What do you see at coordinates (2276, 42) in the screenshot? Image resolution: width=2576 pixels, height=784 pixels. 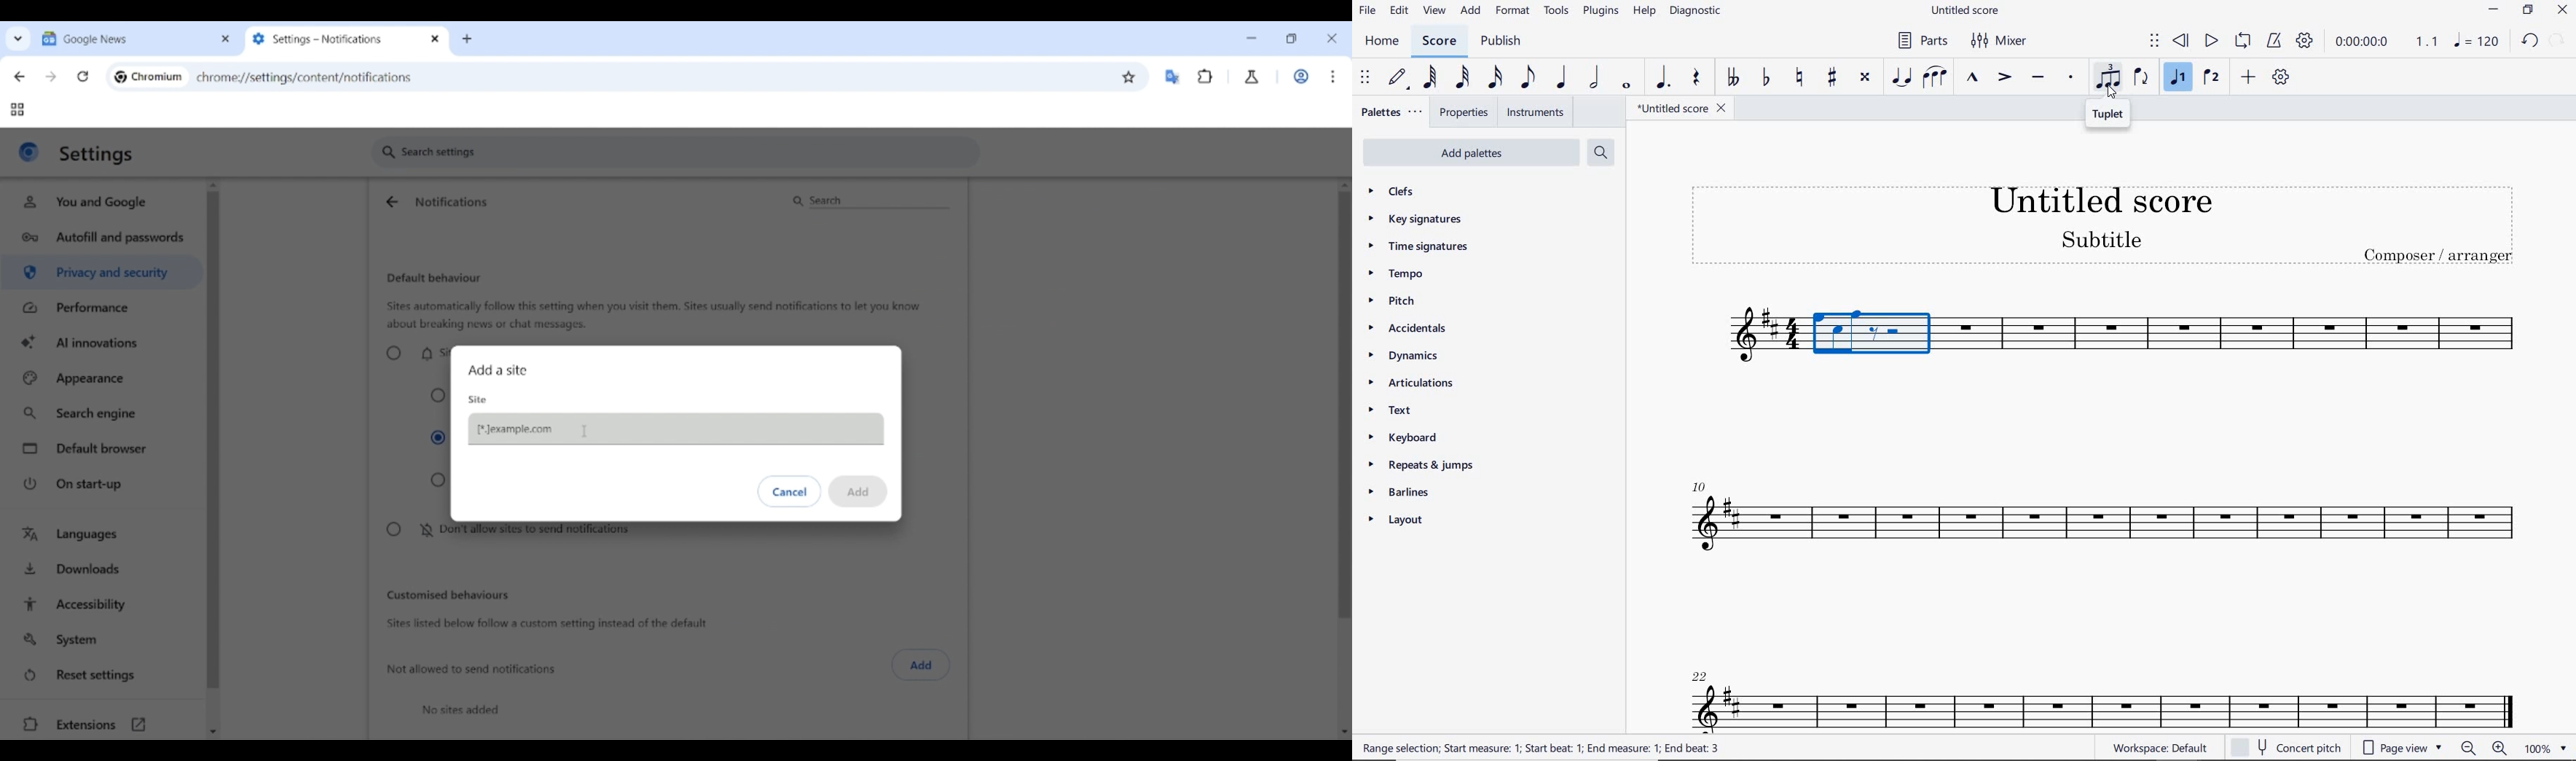 I see `METRONOME` at bounding box center [2276, 42].